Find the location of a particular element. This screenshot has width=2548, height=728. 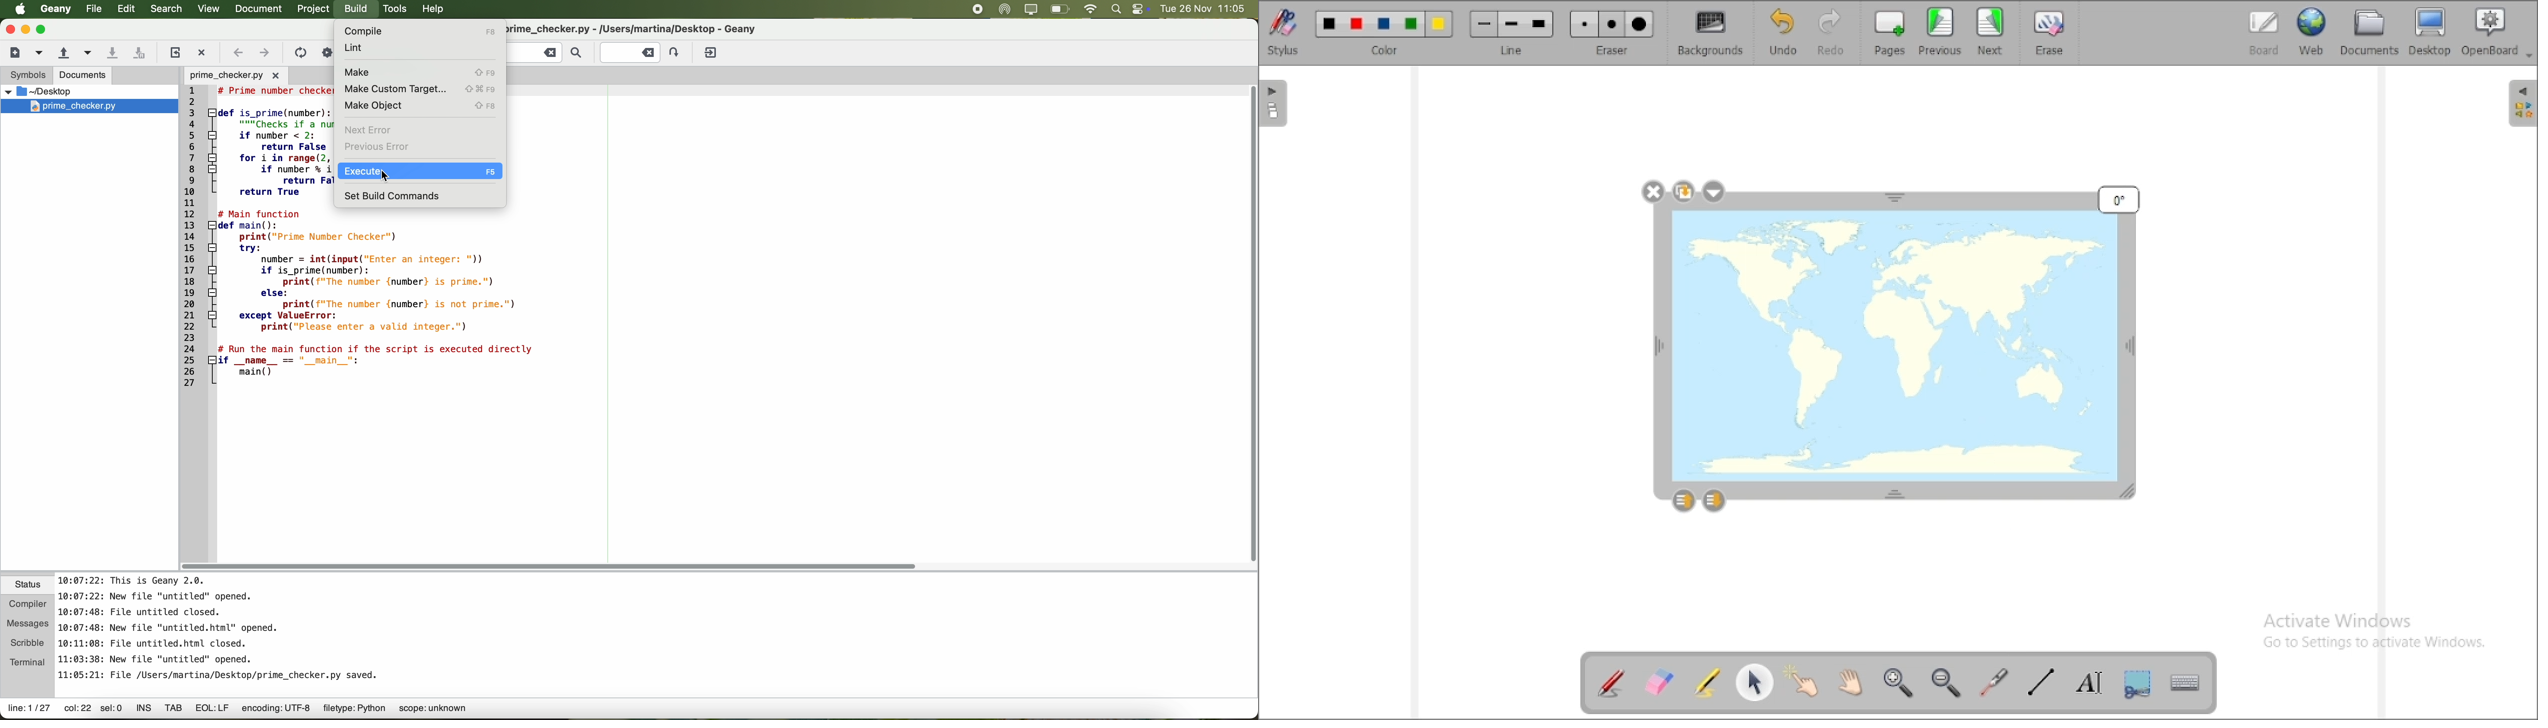

documents is located at coordinates (2369, 33).